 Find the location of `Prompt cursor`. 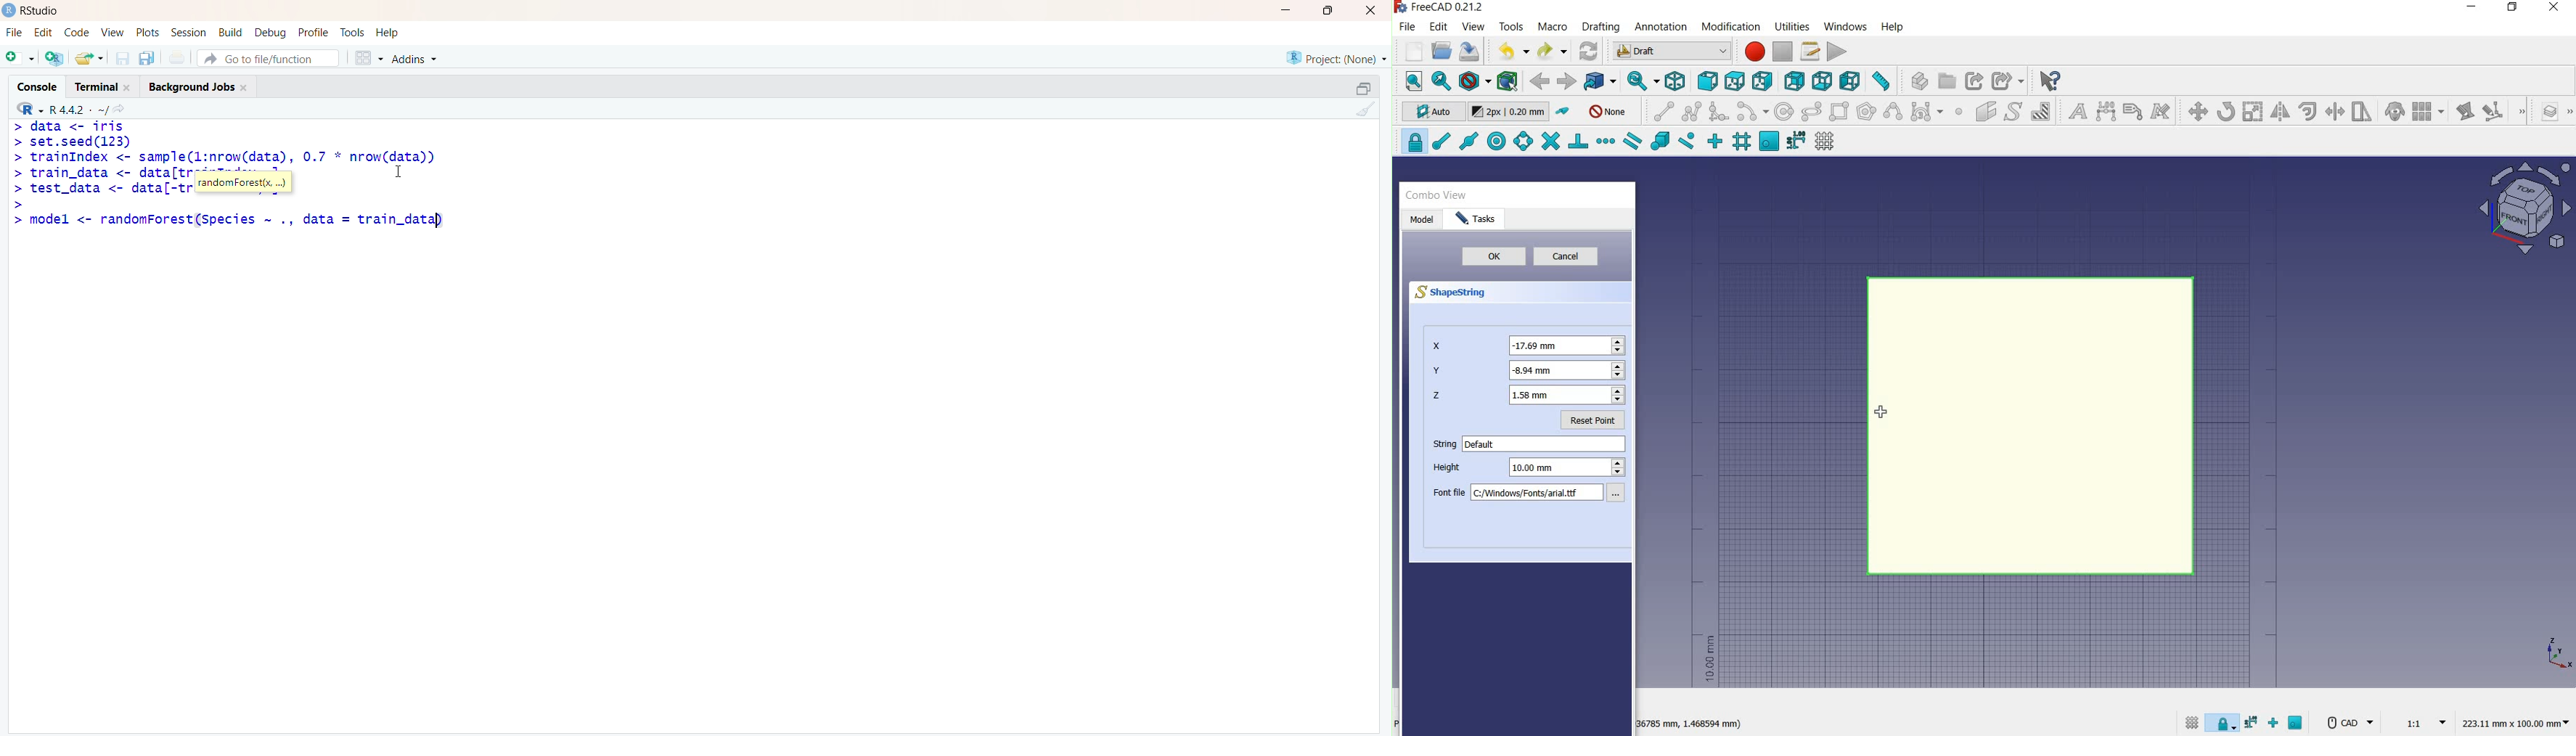

Prompt cursor is located at coordinates (18, 203).